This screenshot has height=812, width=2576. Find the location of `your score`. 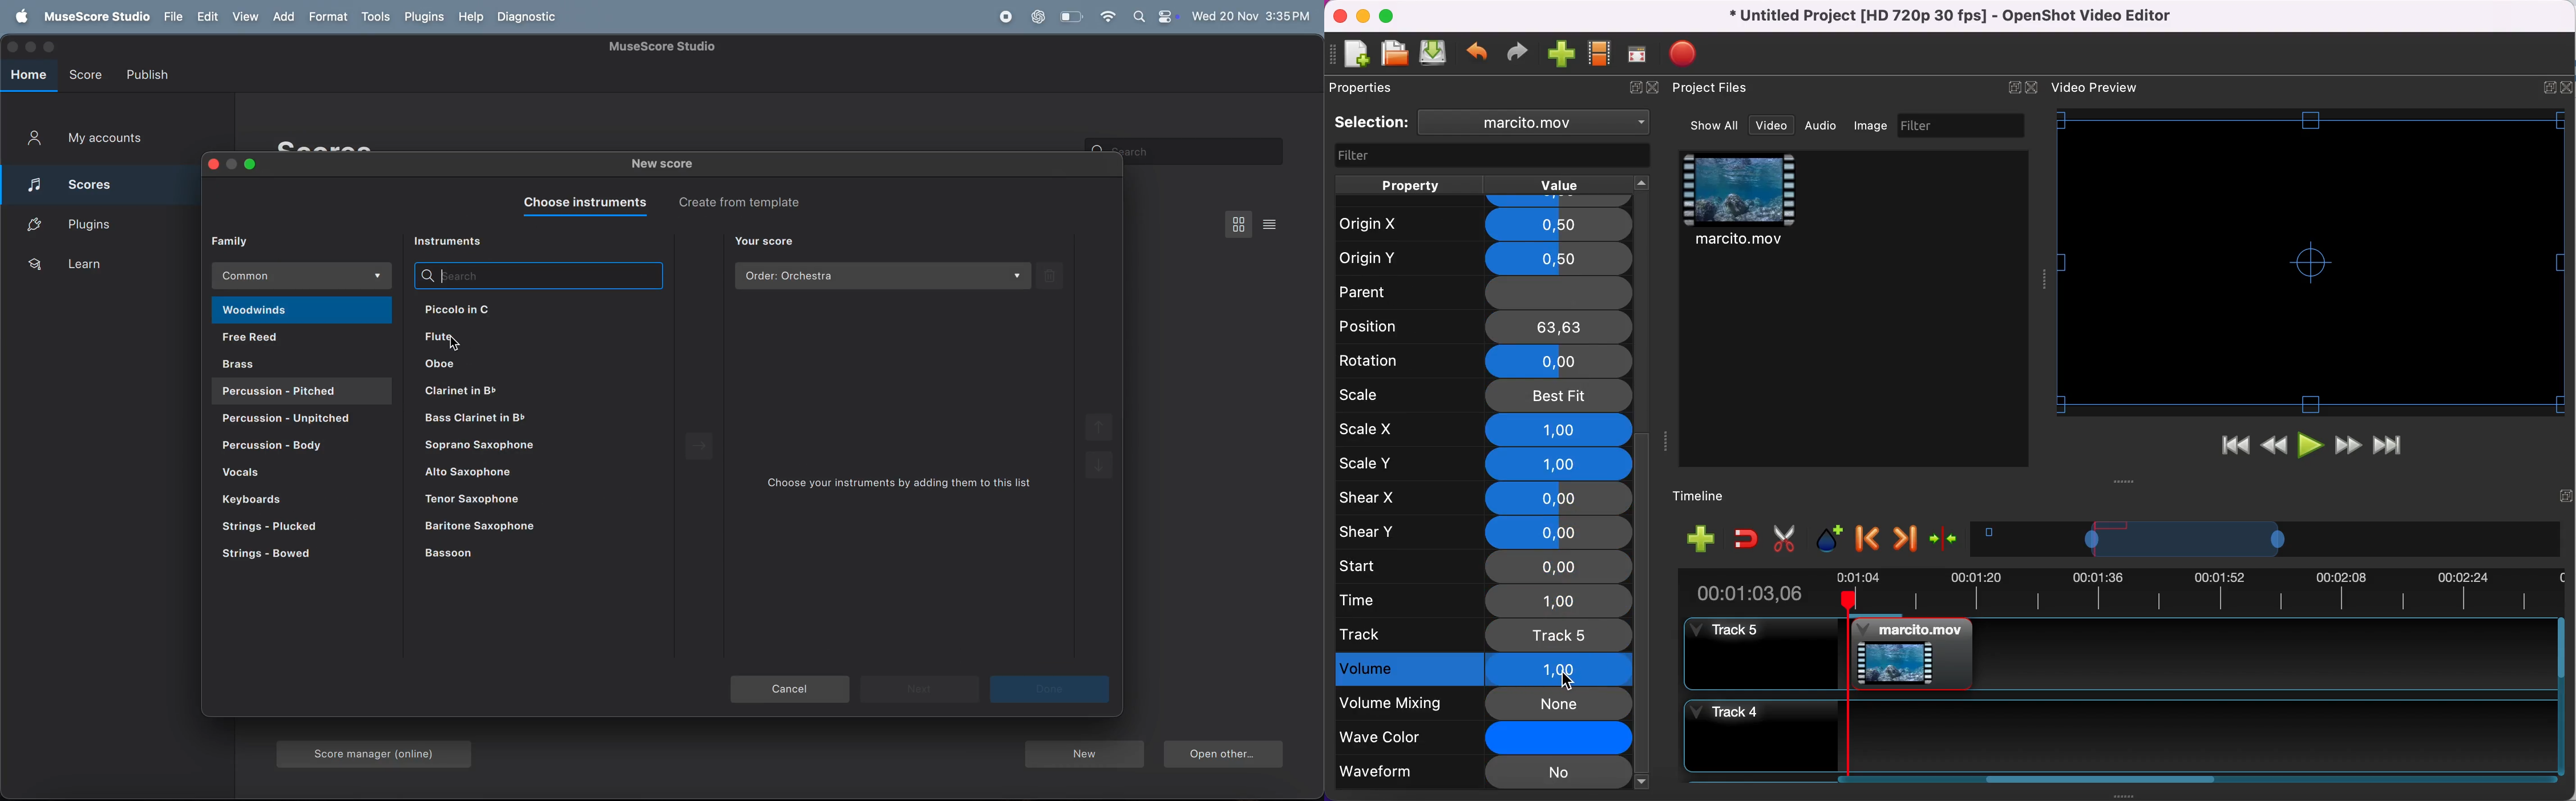

your score is located at coordinates (765, 242).